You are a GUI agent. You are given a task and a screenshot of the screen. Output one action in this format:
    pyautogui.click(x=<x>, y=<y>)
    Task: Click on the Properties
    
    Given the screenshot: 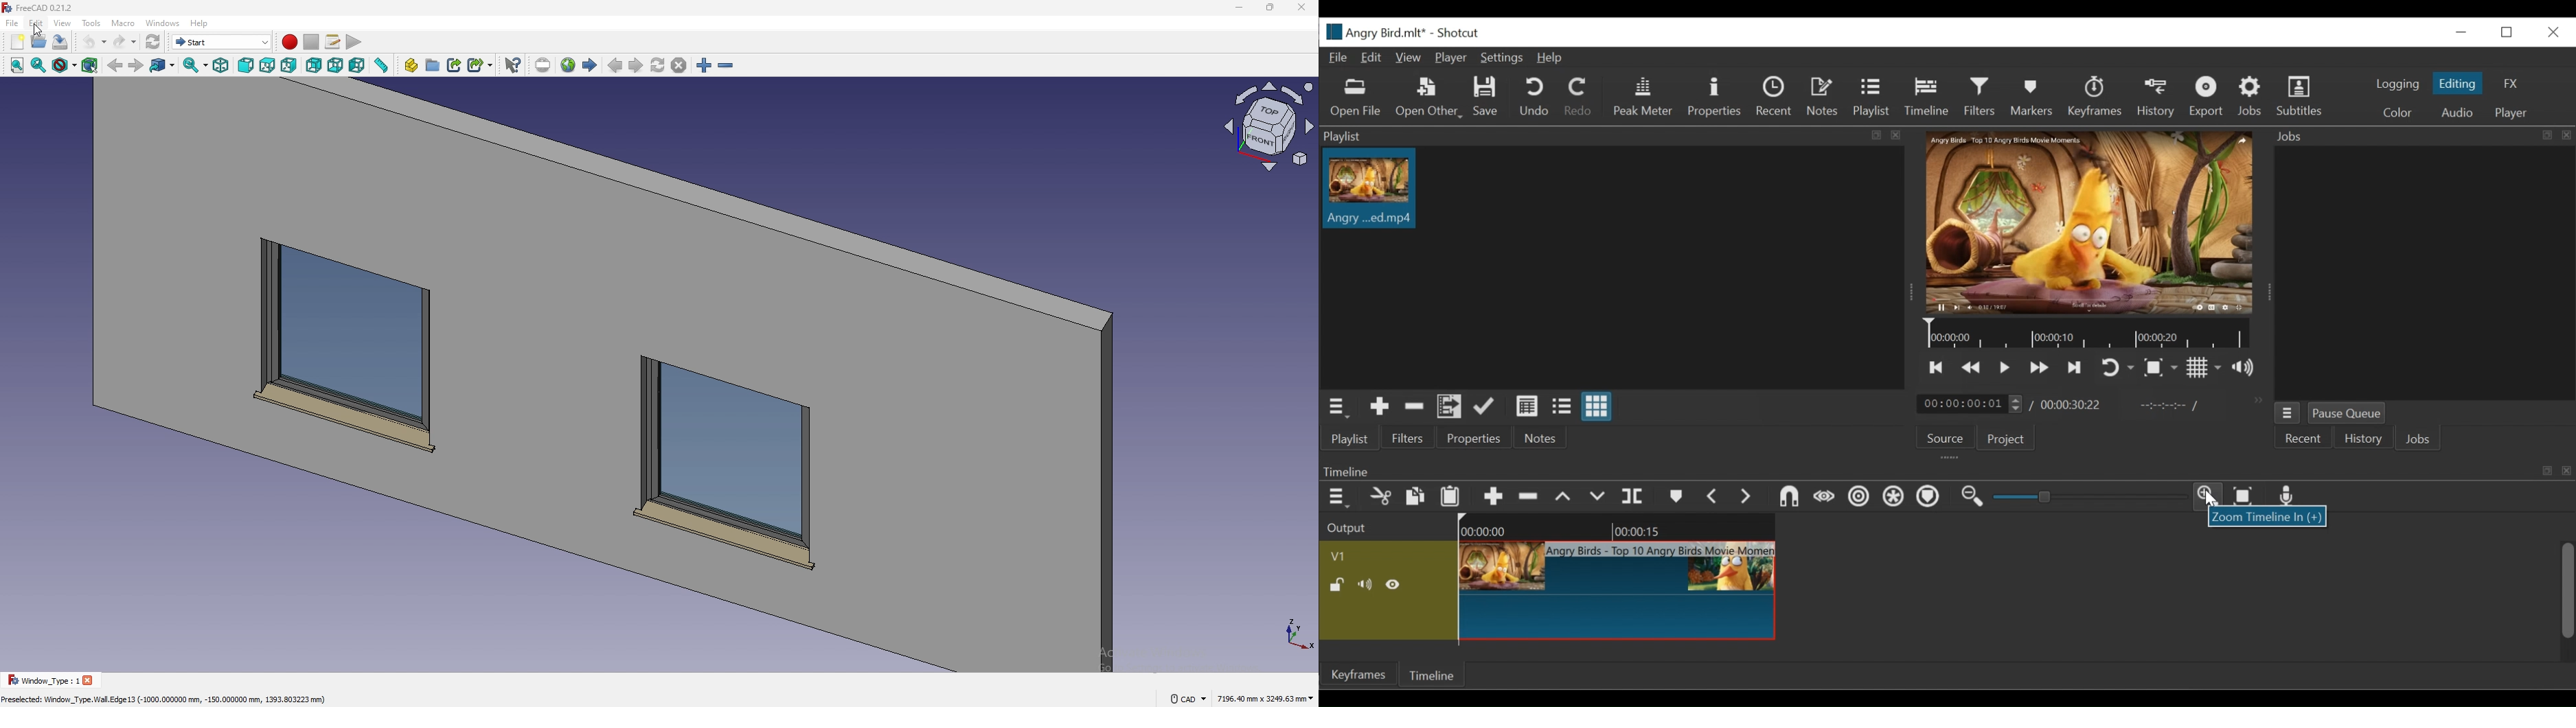 What is the action you would take?
    pyautogui.click(x=1717, y=97)
    